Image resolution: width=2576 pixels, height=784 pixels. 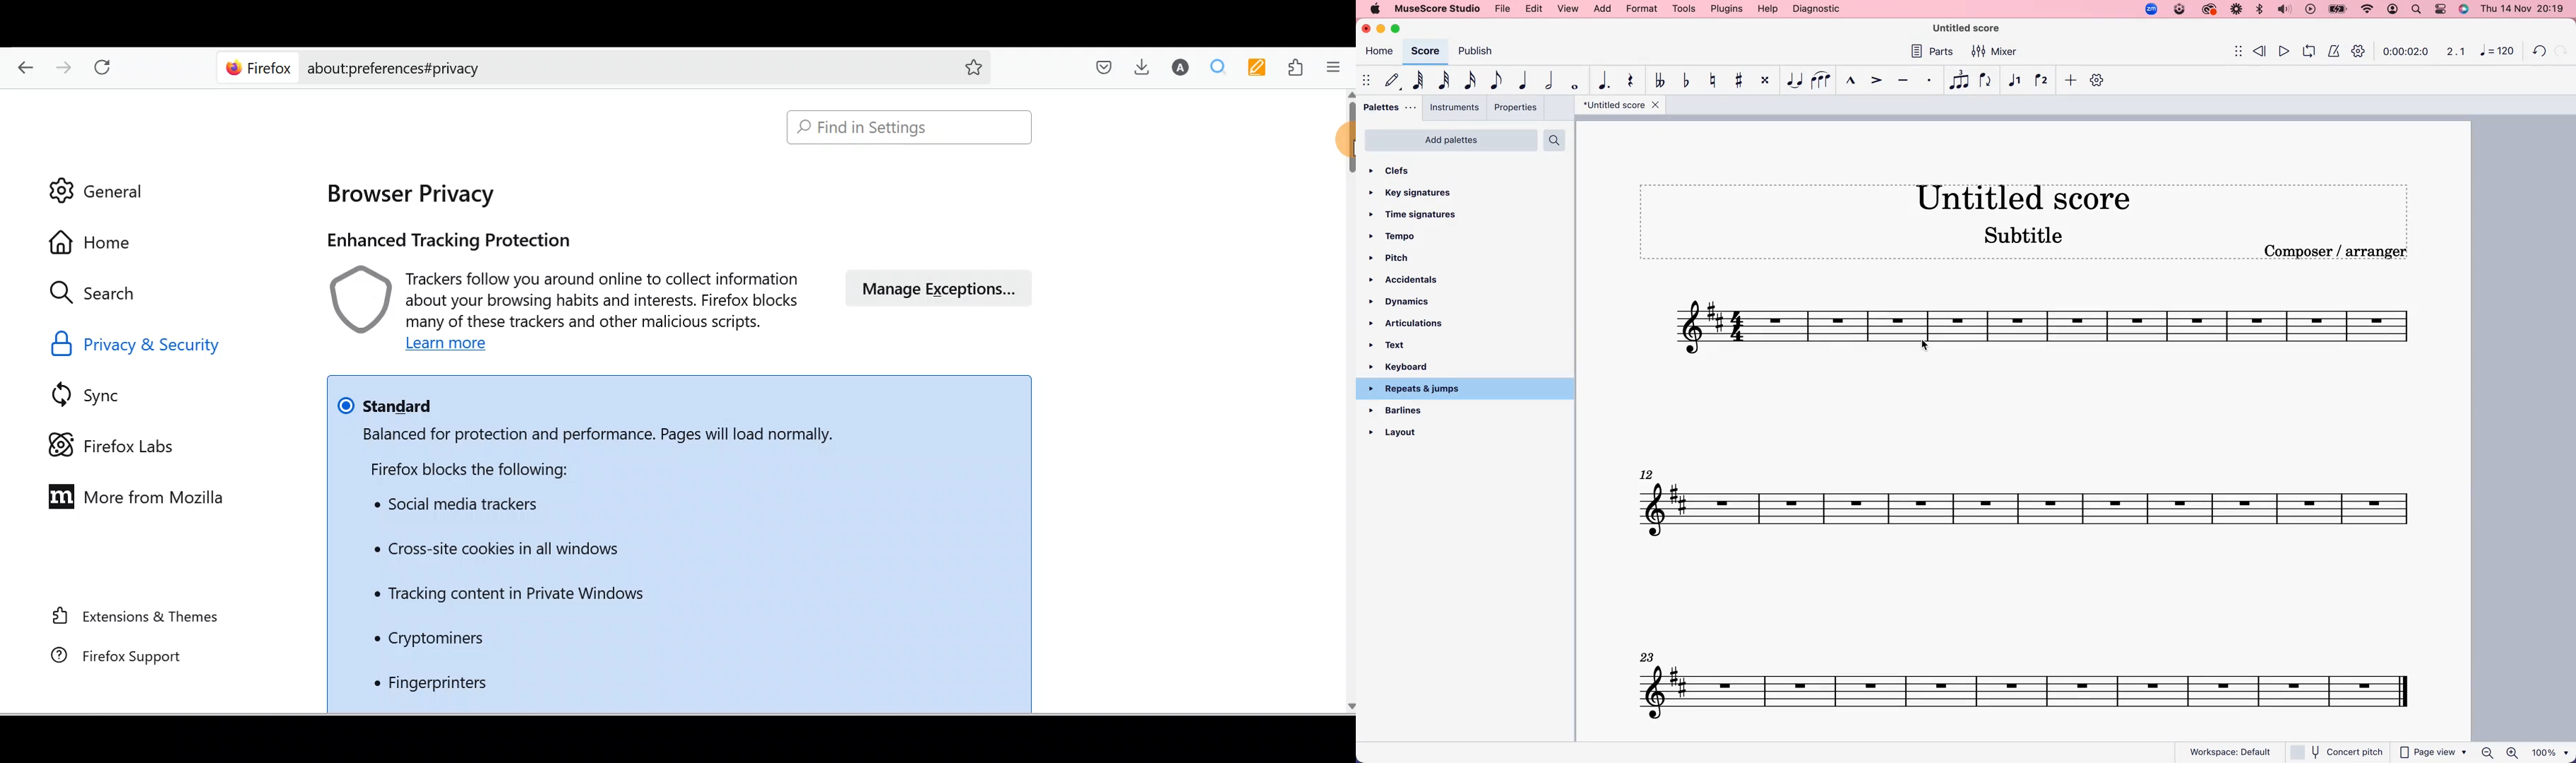 I want to click on flip direction, so click(x=1986, y=80).